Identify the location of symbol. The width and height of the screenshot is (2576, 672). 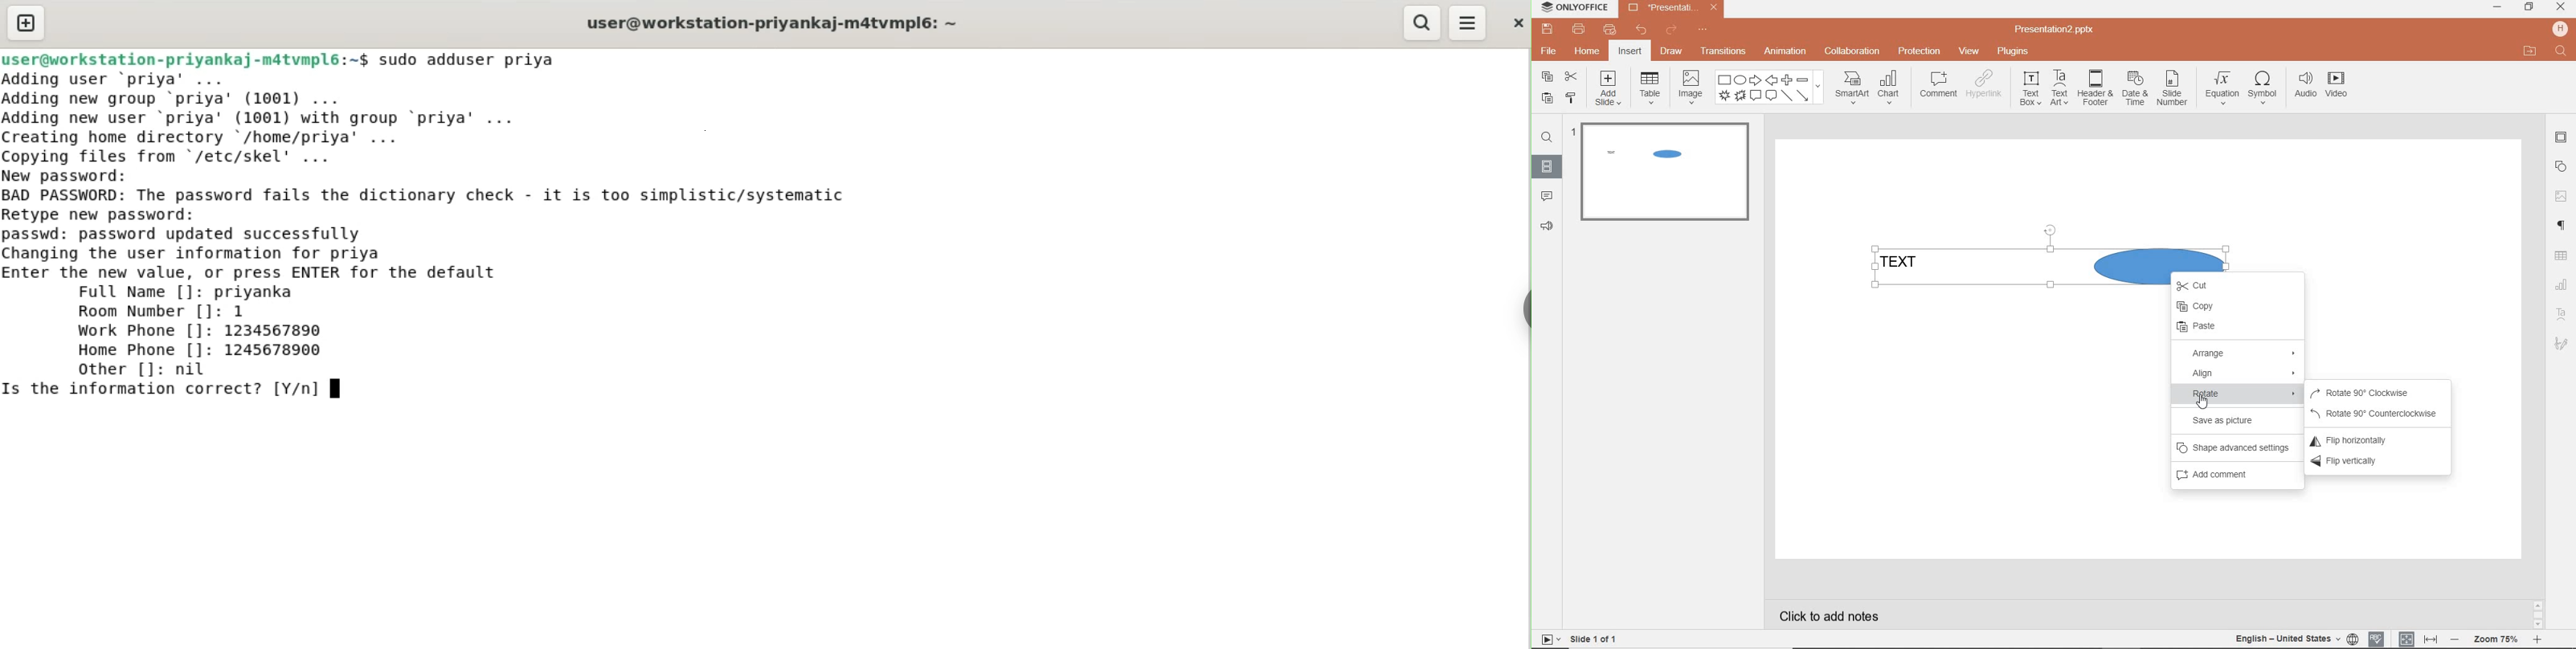
(2261, 90).